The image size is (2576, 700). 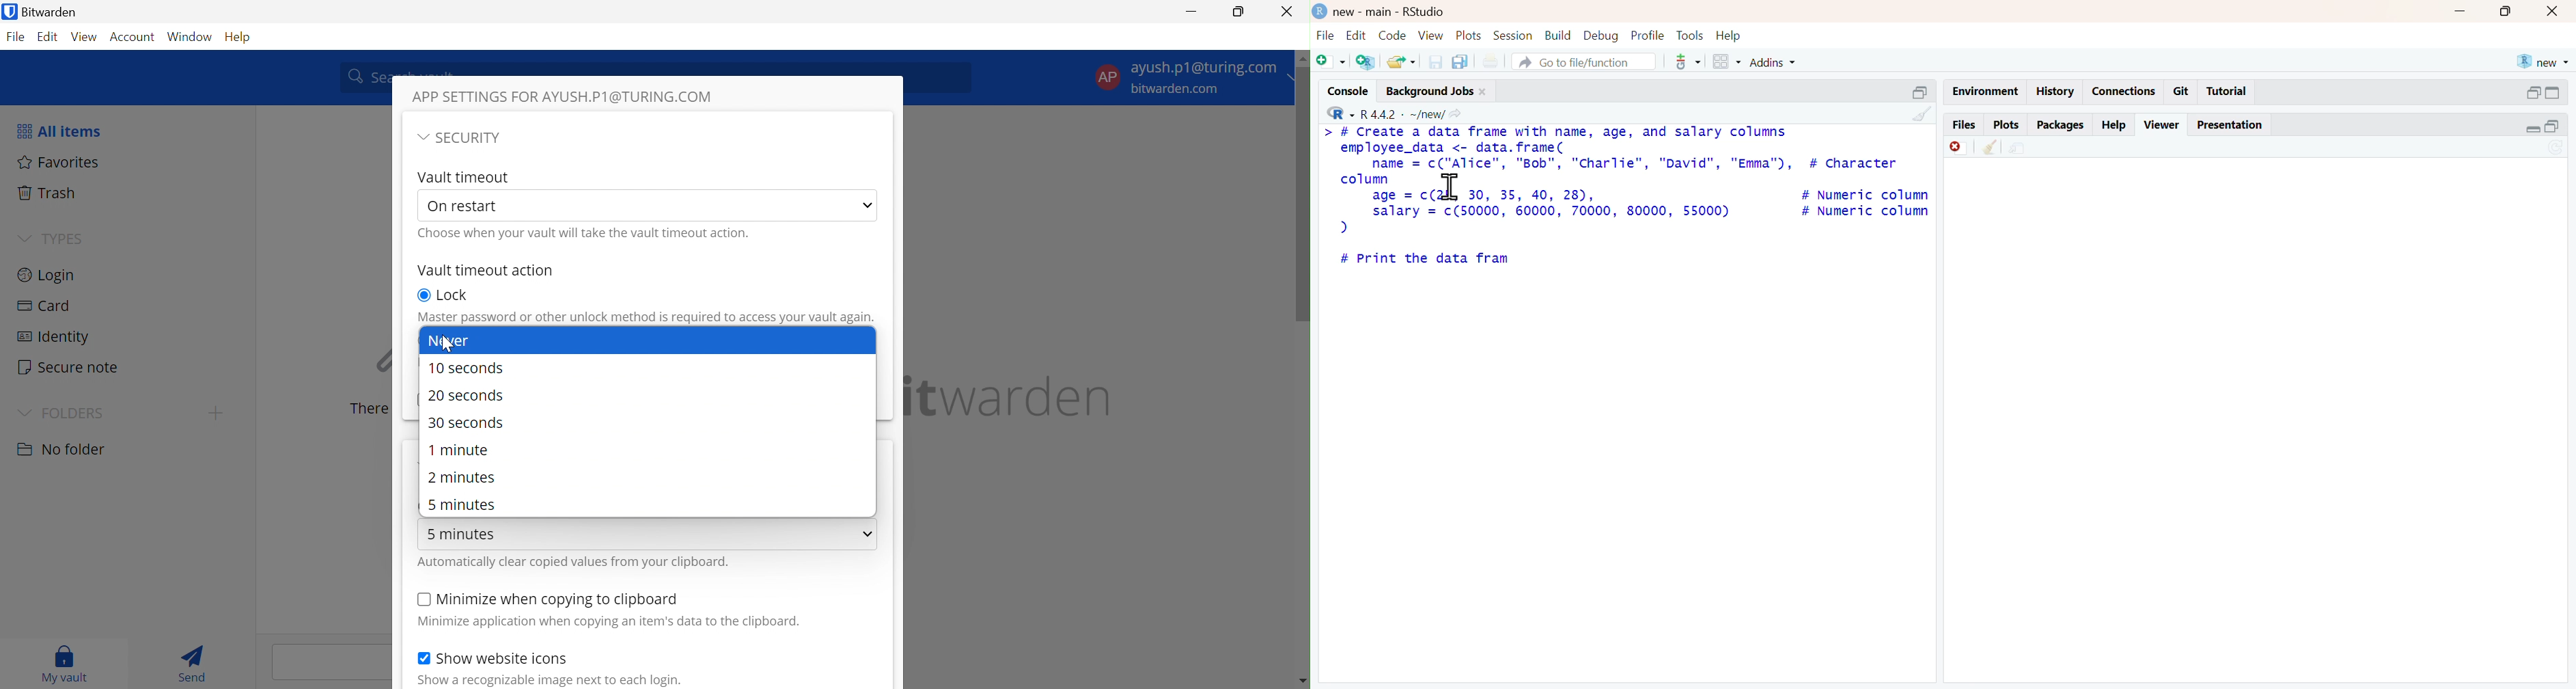 I want to click on R, so click(x=1337, y=114).